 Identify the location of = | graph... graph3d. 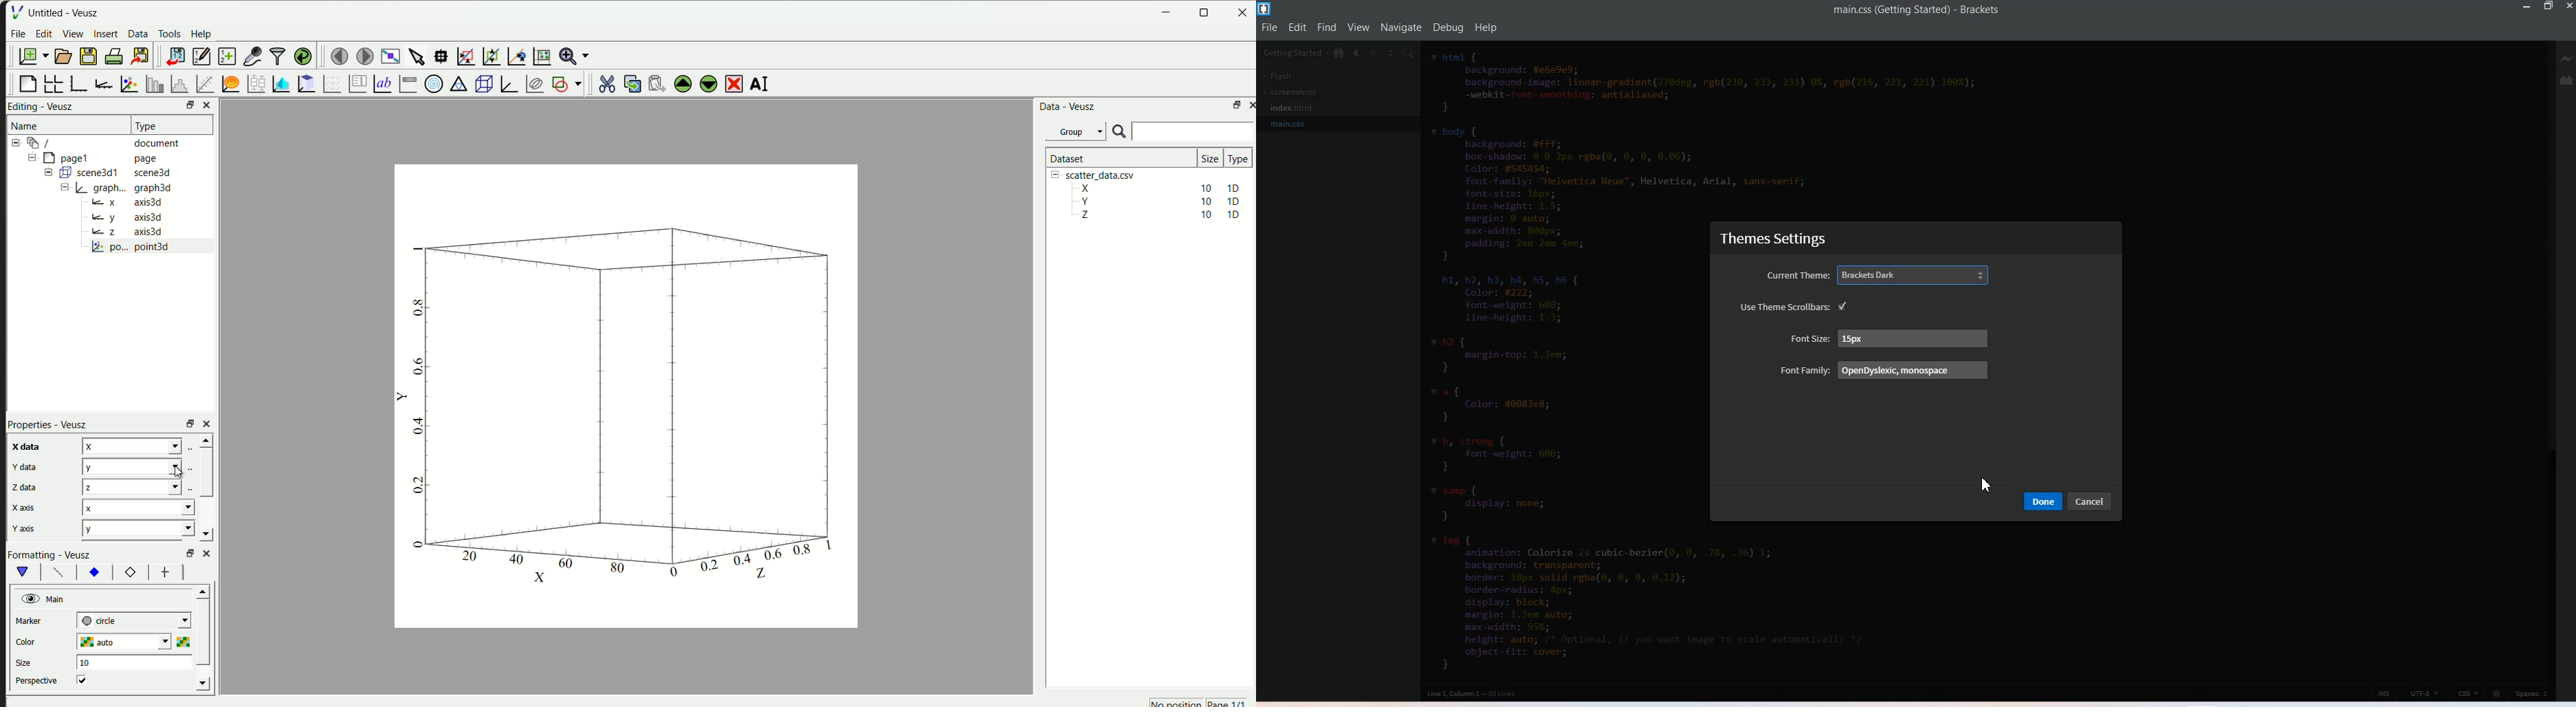
(122, 189).